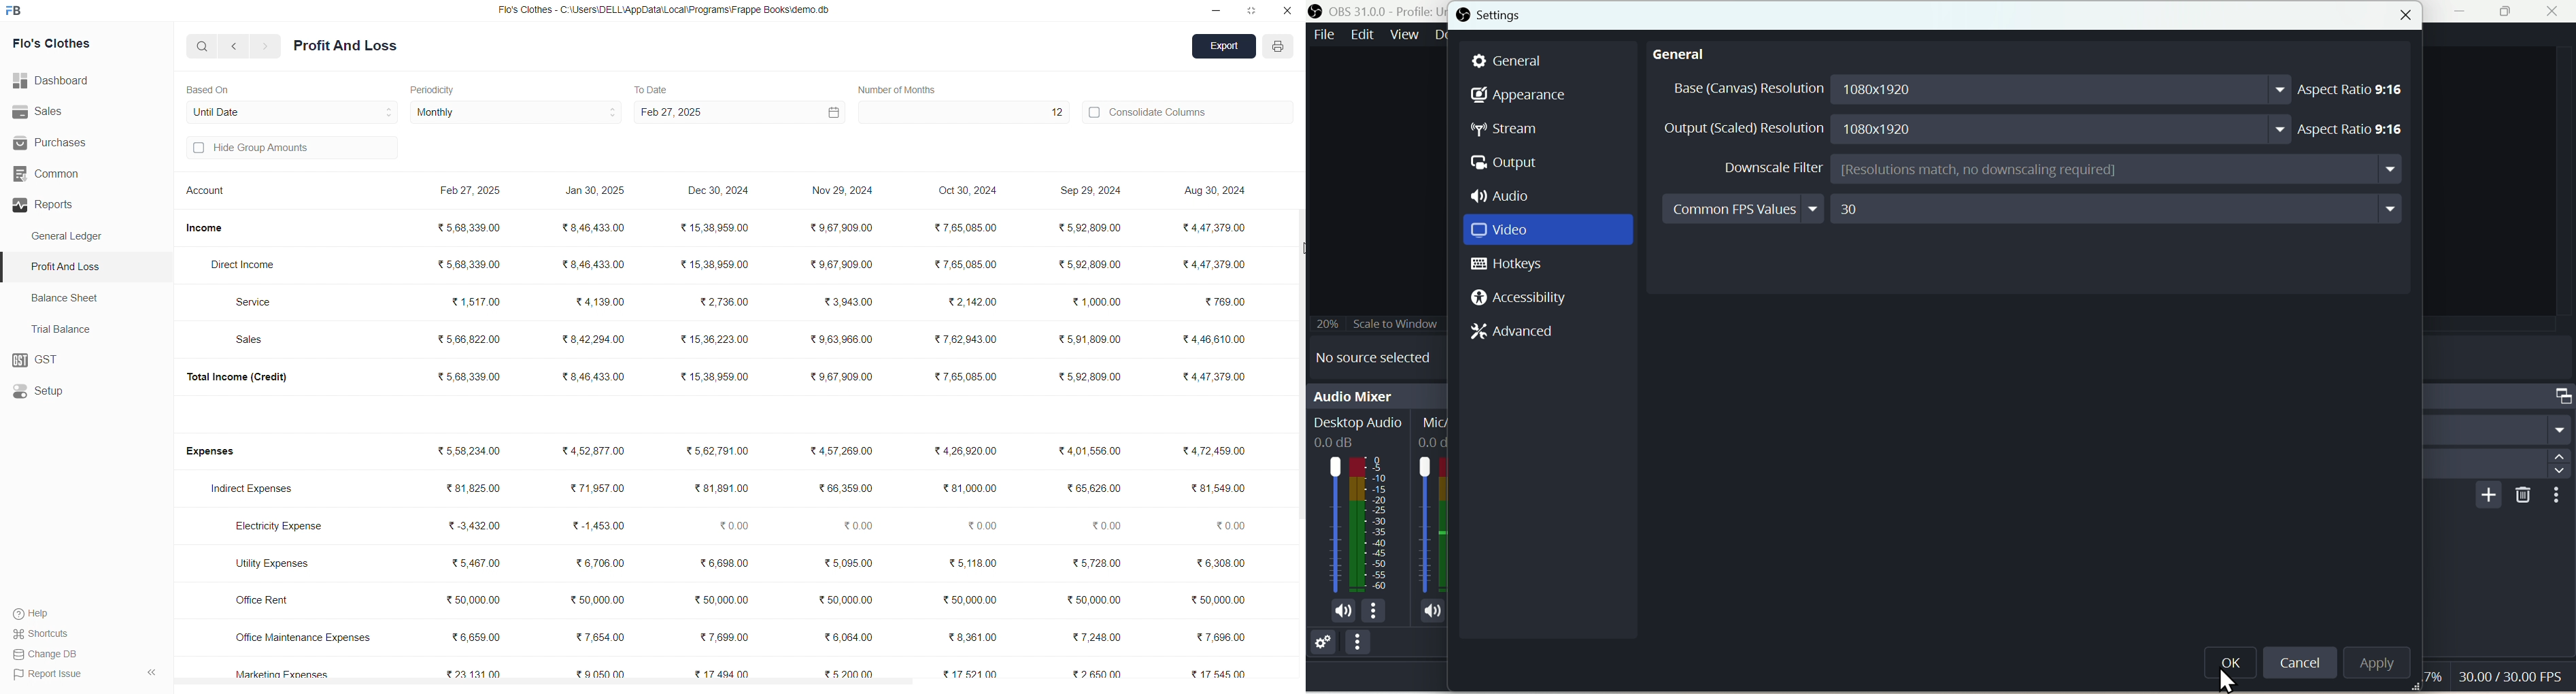  What do you see at coordinates (8, 267) in the screenshot?
I see `selected` at bounding box center [8, 267].